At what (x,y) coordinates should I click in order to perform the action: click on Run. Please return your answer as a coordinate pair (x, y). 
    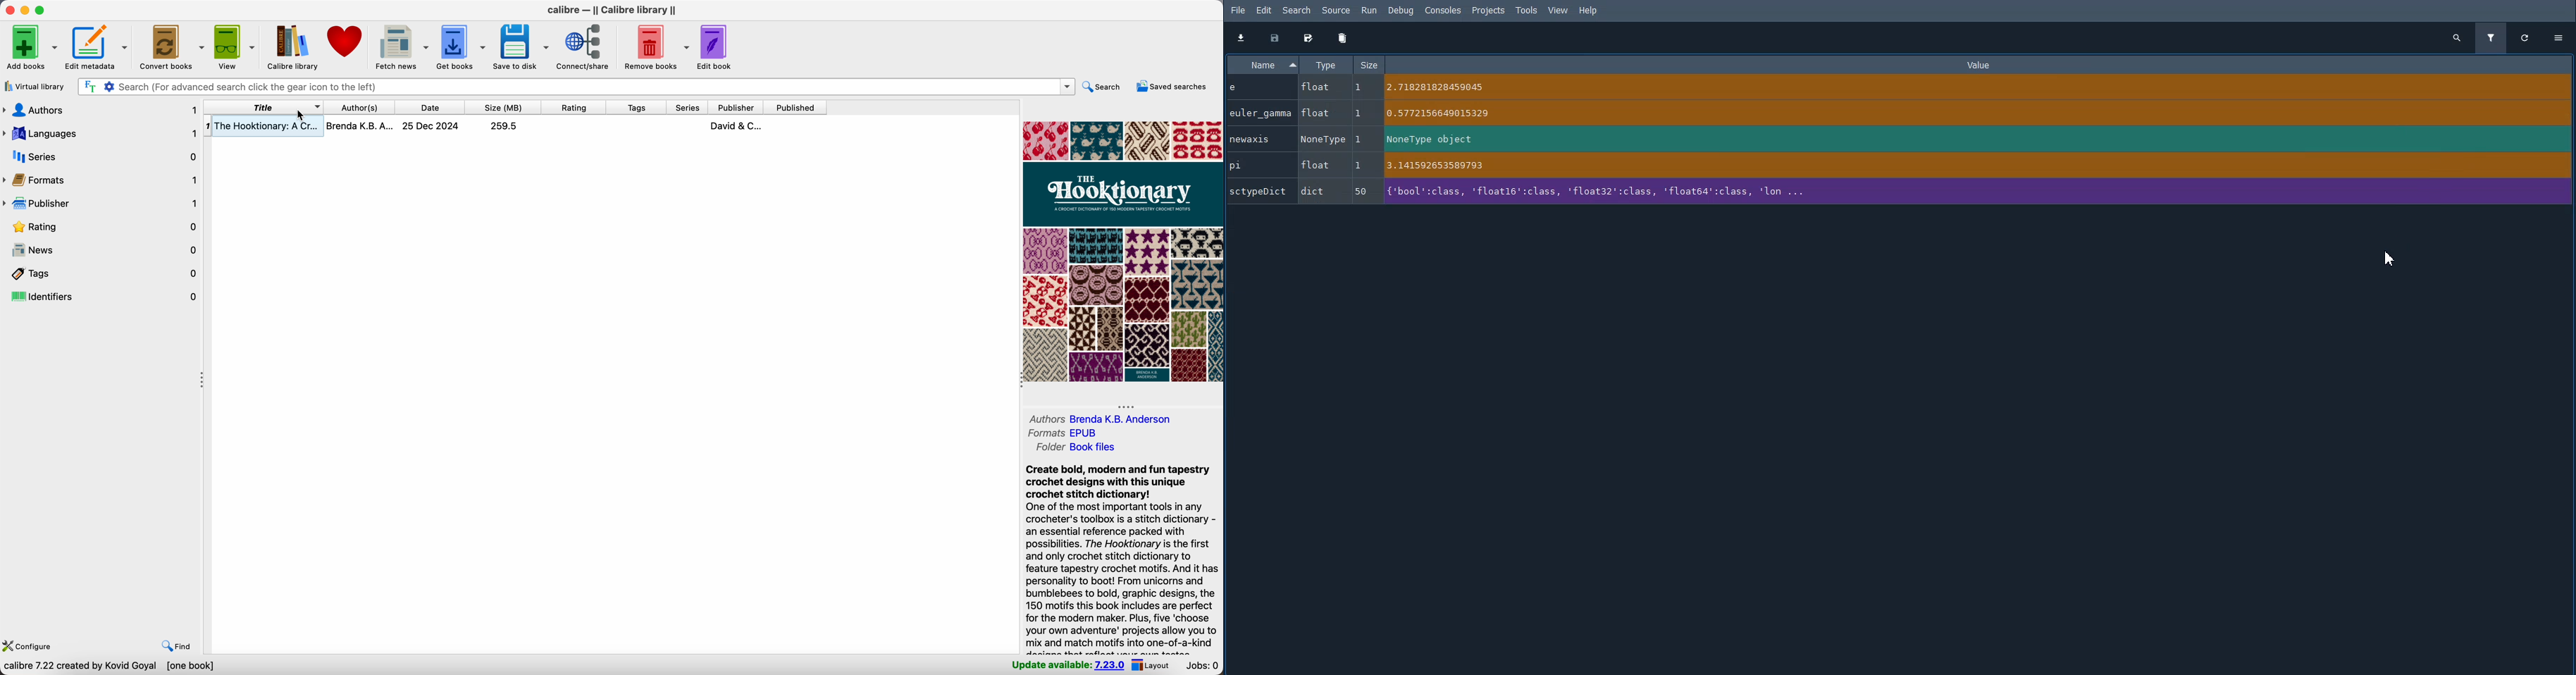
    Looking at the image, I should click on (1370, 11).